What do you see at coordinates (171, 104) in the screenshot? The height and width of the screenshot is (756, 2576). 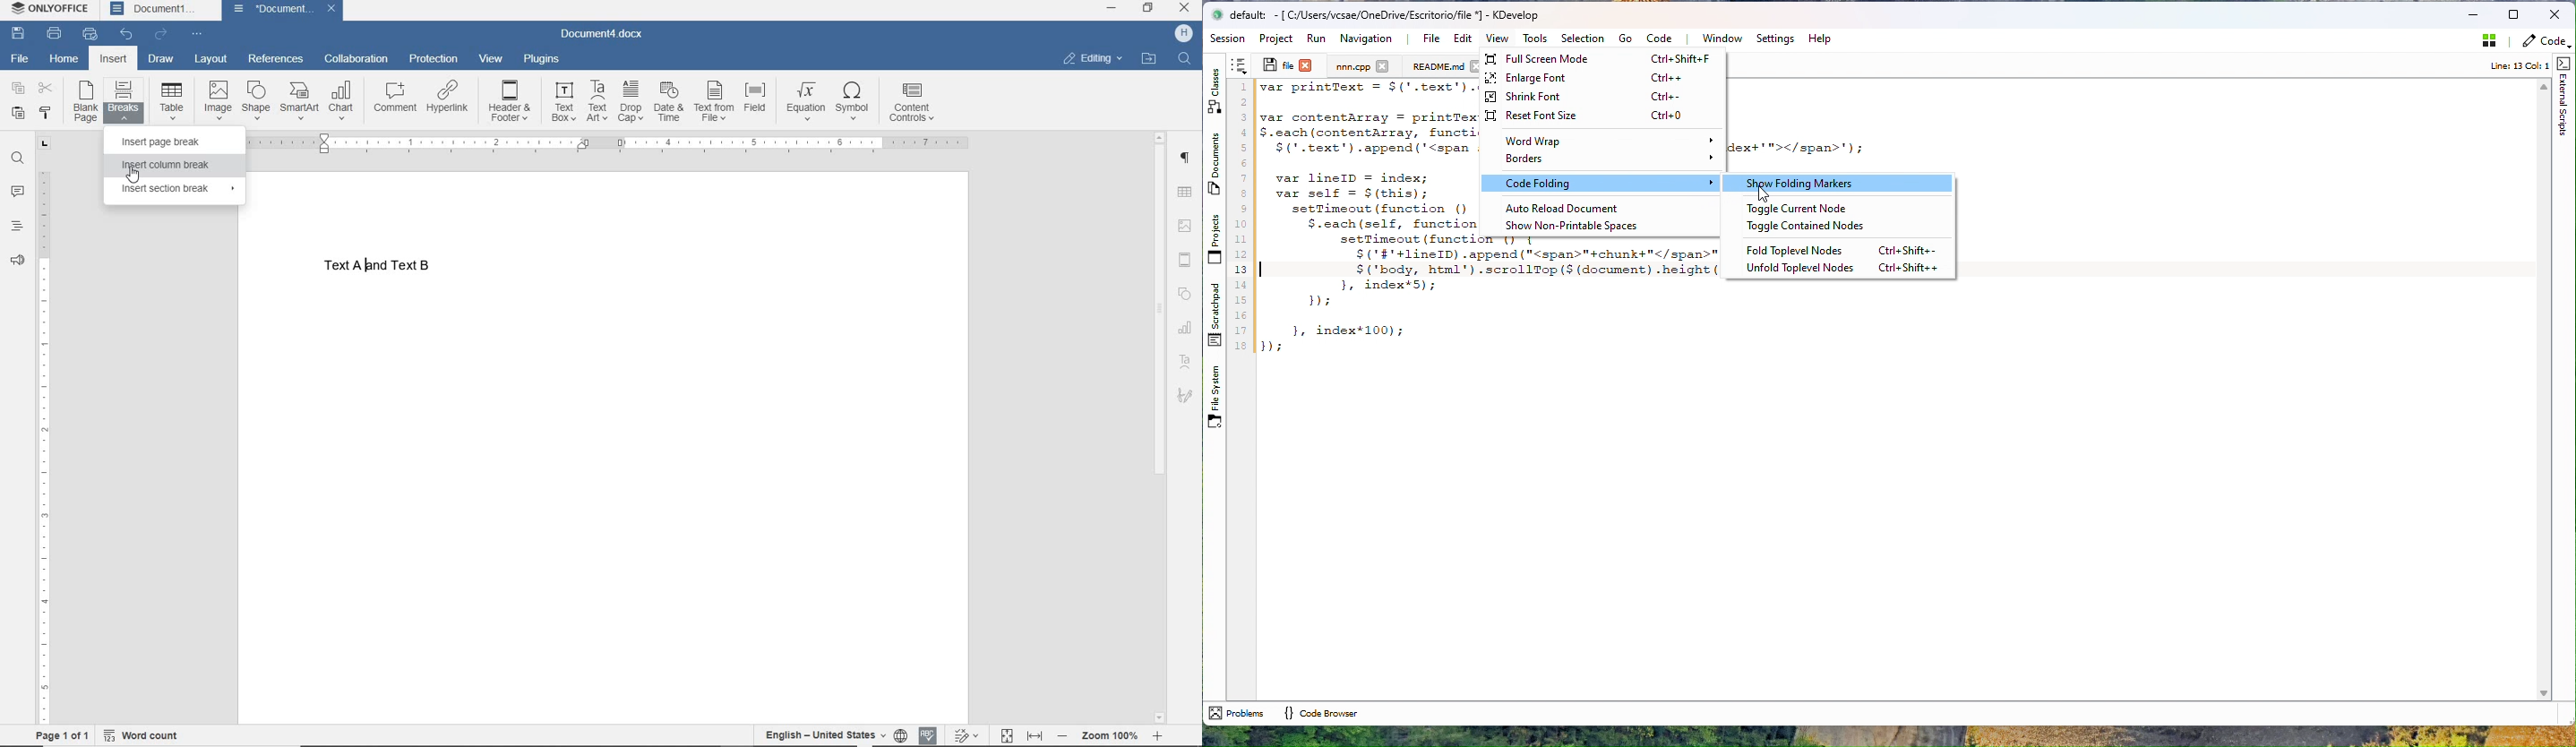 I see `TABLE` at bounding box center [171, 104].